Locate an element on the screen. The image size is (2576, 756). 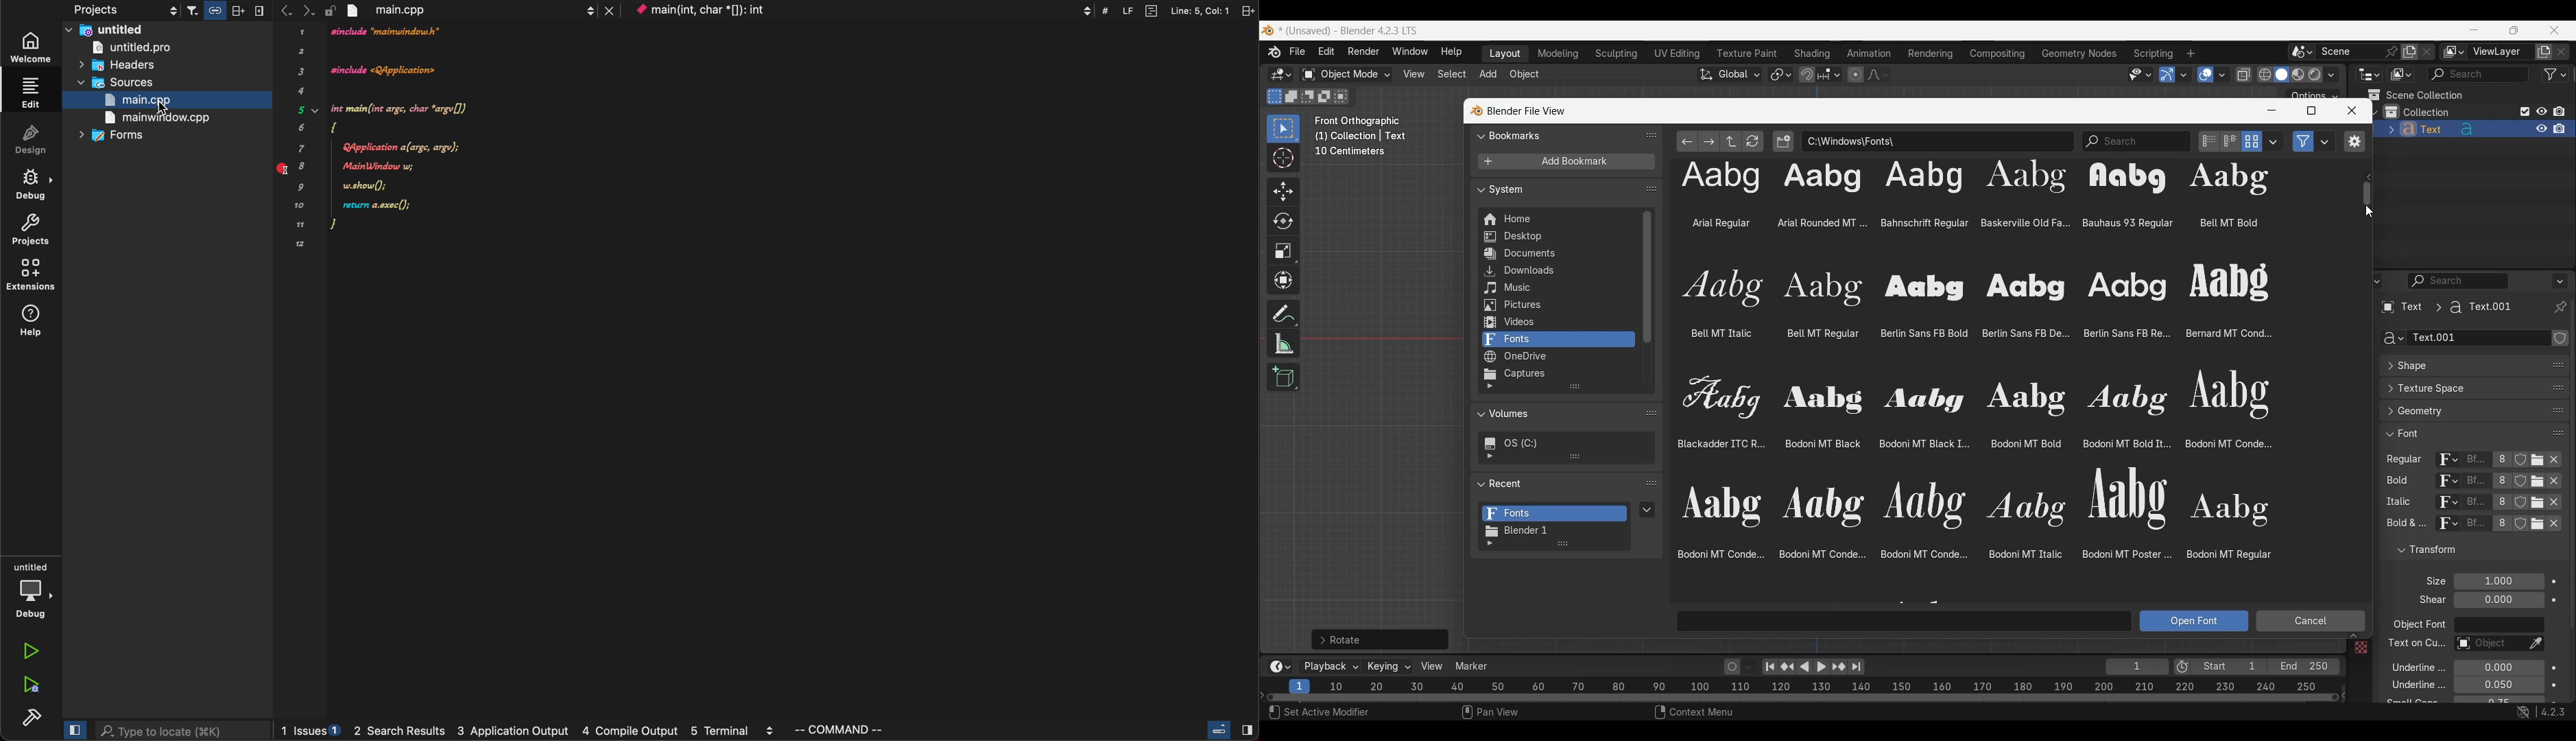
OneDrive folder is located at coordinates (1557, 357).